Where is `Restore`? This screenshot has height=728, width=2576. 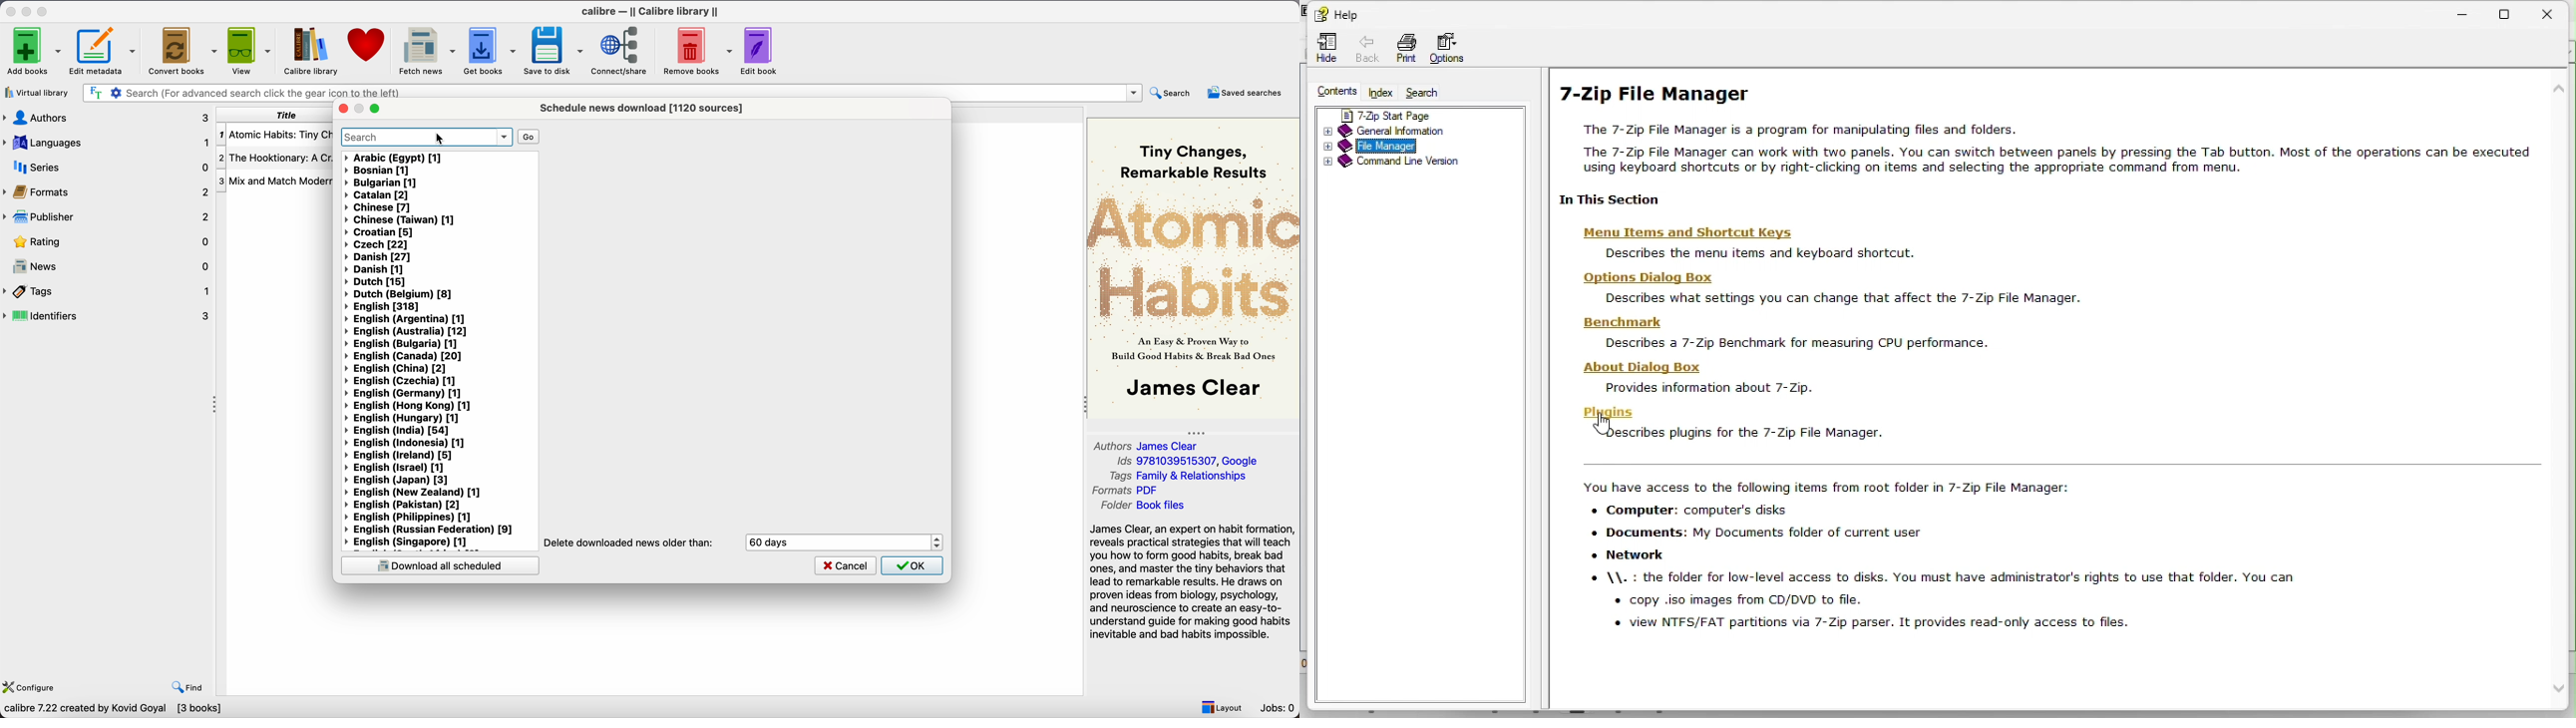
Restore is located at coordinates (2516, 10).